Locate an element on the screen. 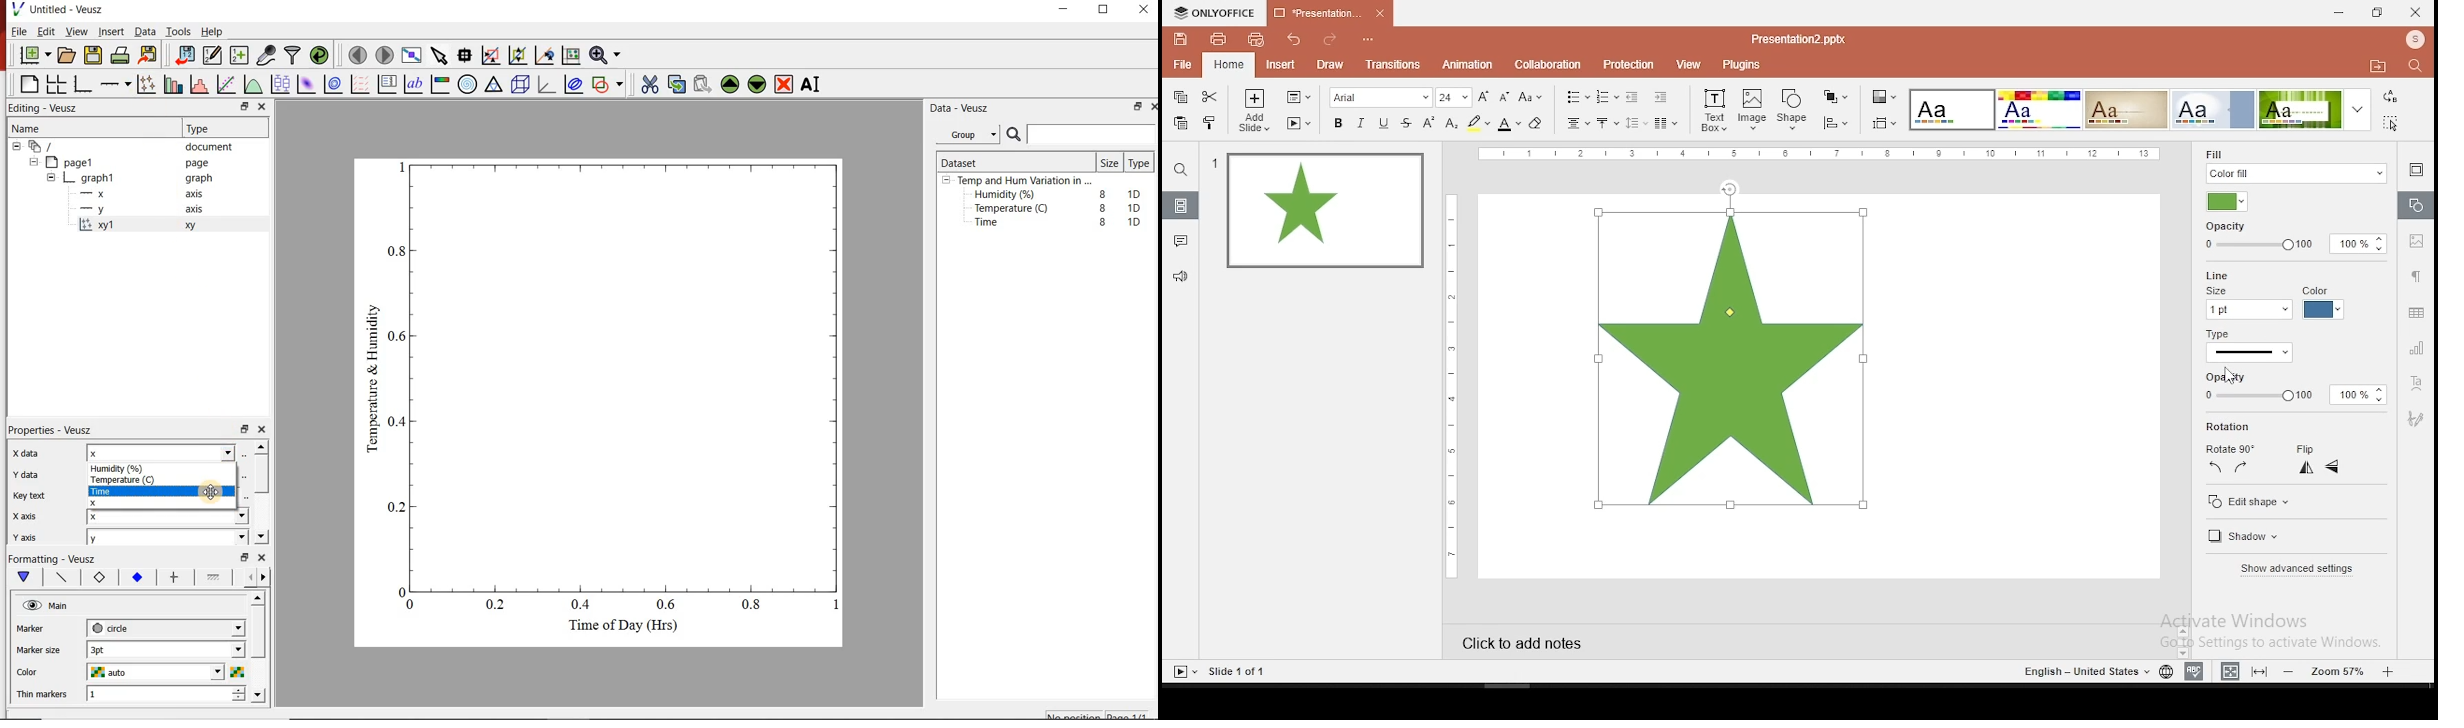  shape is located at coordinates (1795, 111).